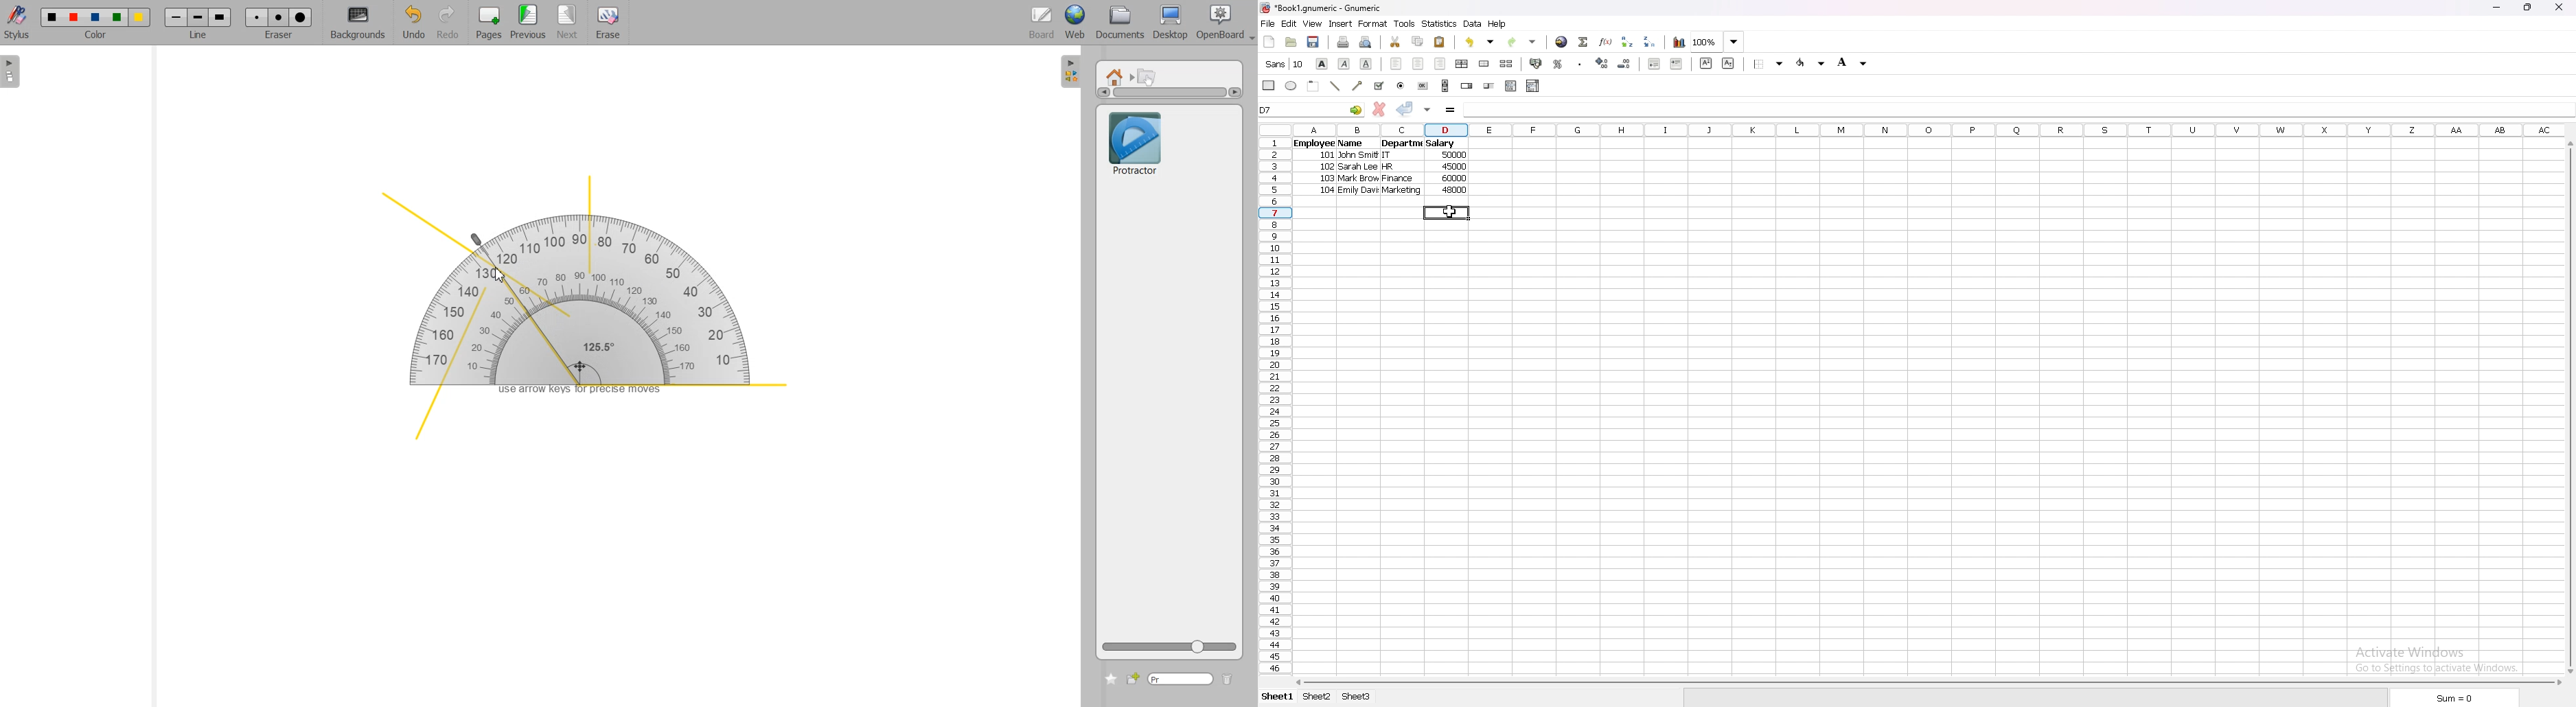 This screenshot has height=728, width=2576. Describe the element at coordinates (1344, 64) in the screenshot. I see `italic` at that location.